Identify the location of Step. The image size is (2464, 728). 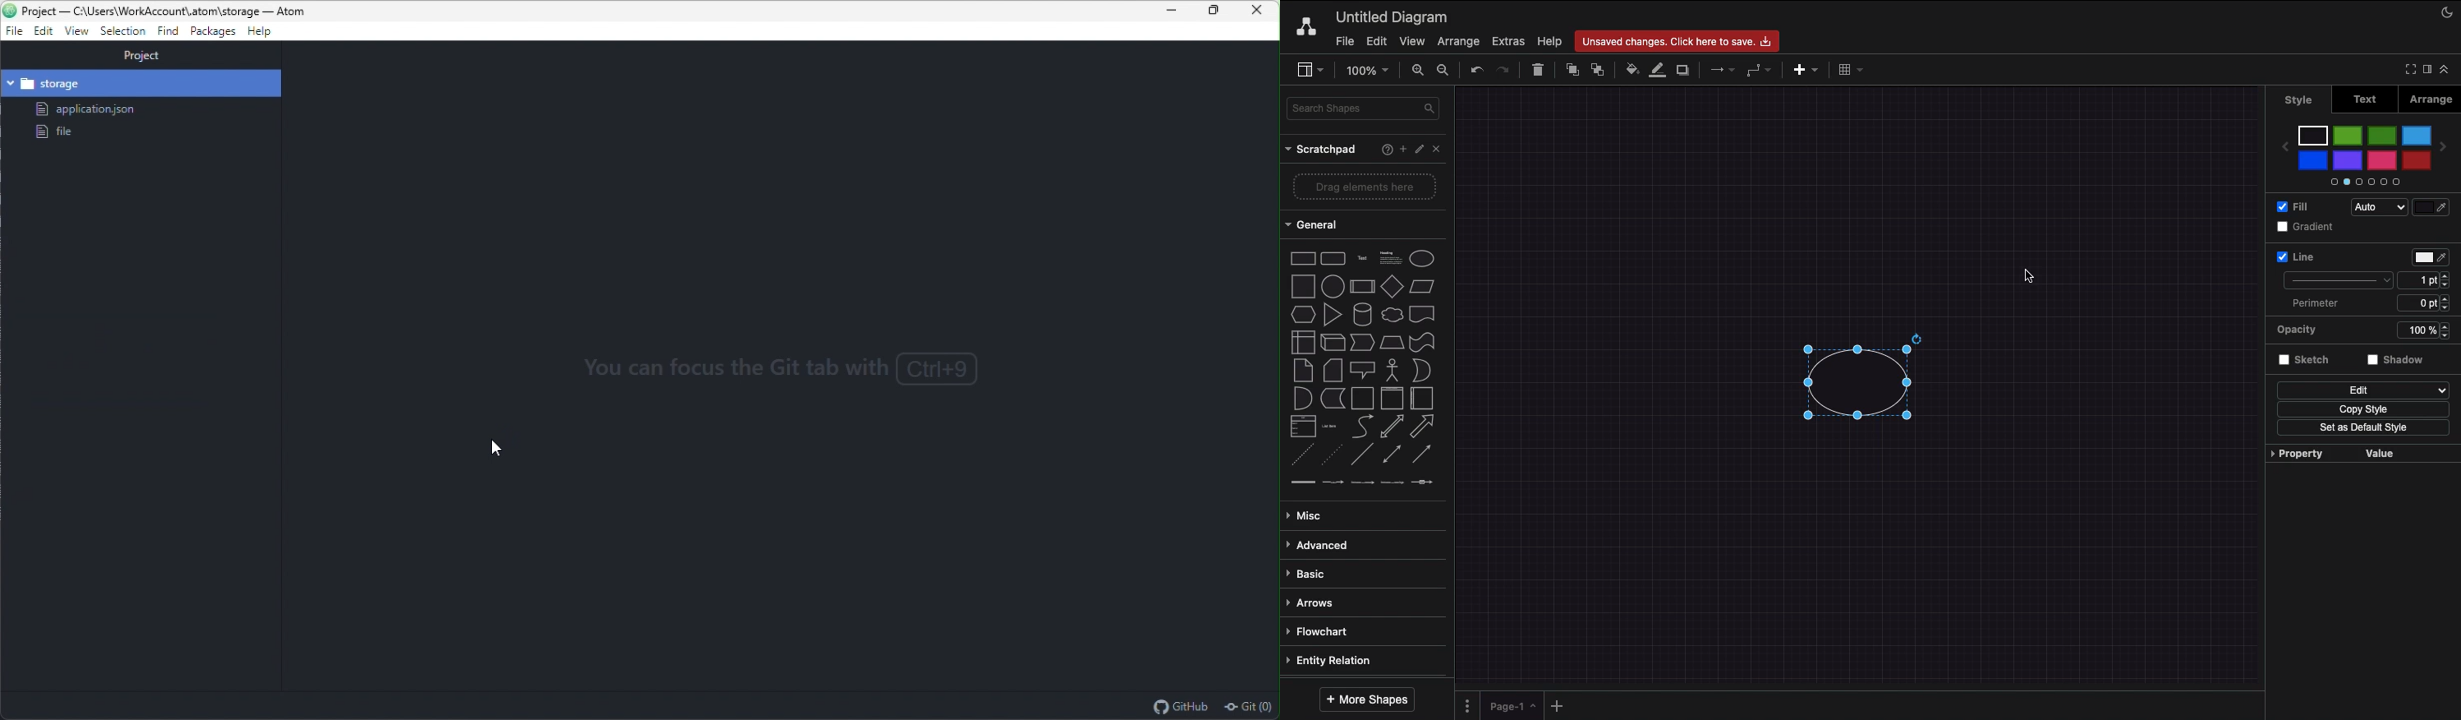
(1362, 343).